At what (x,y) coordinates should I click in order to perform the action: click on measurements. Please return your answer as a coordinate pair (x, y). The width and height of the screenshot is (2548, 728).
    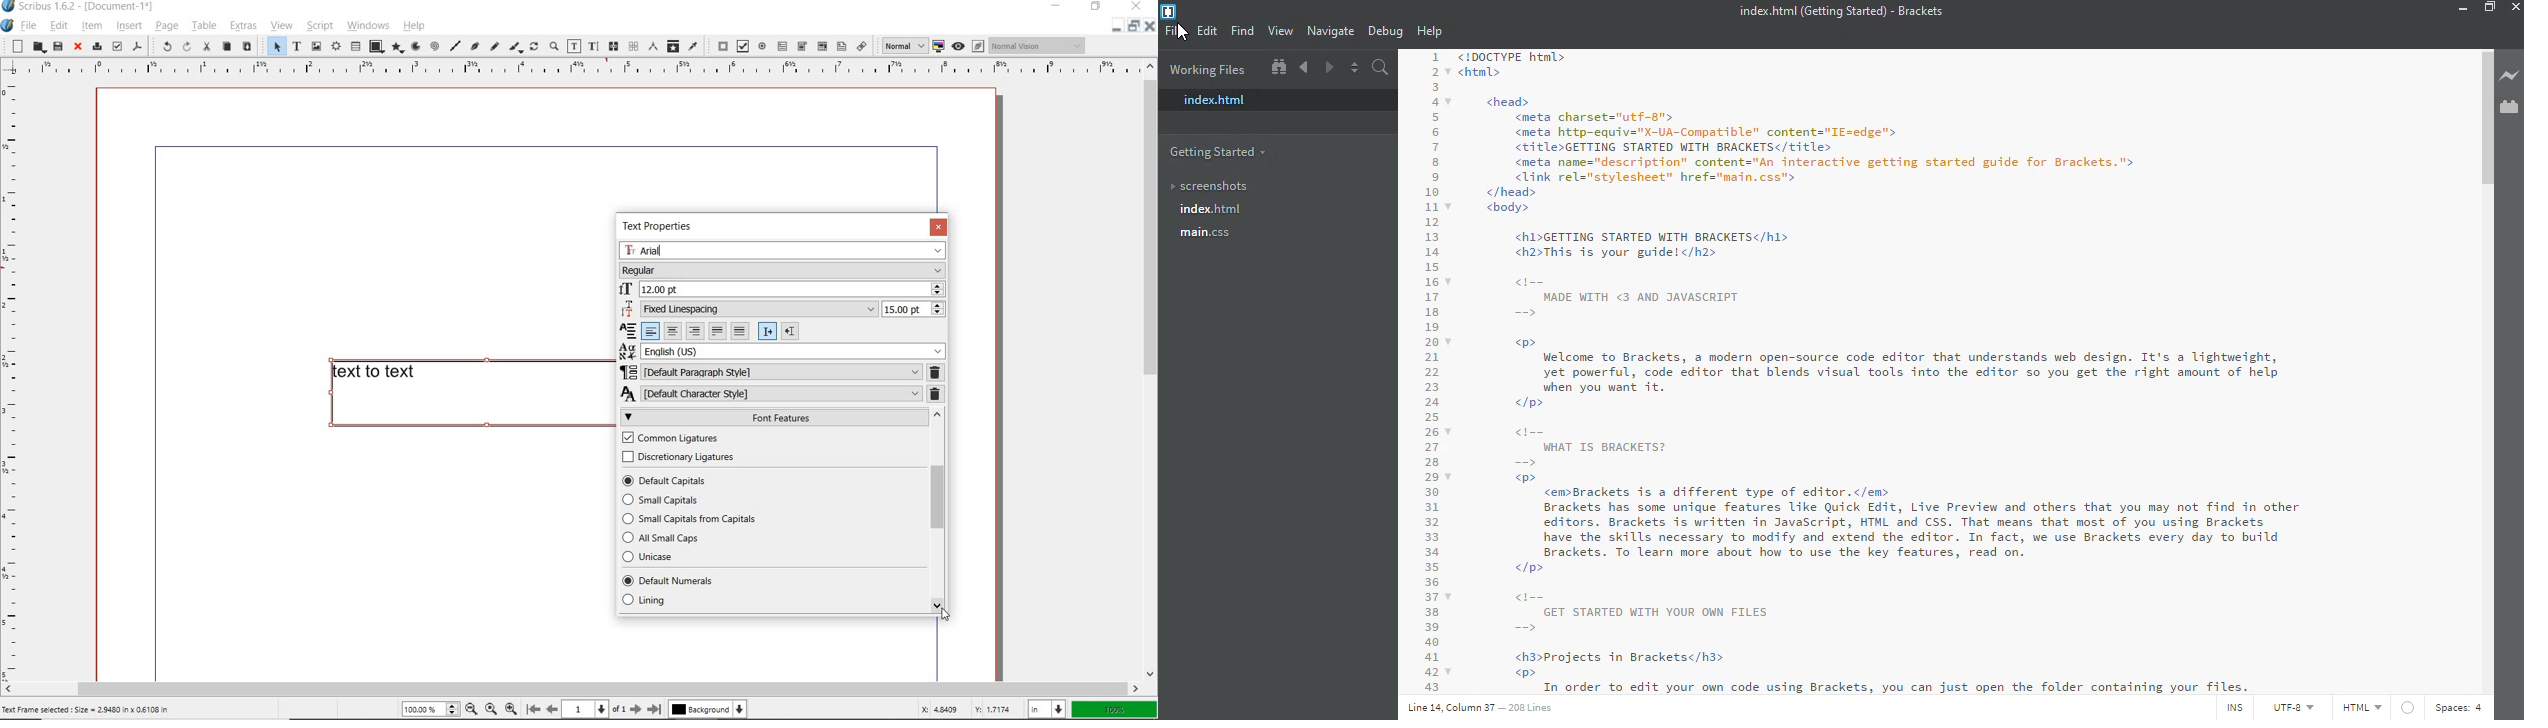
    Looking at the image, I should click on (652, 47).